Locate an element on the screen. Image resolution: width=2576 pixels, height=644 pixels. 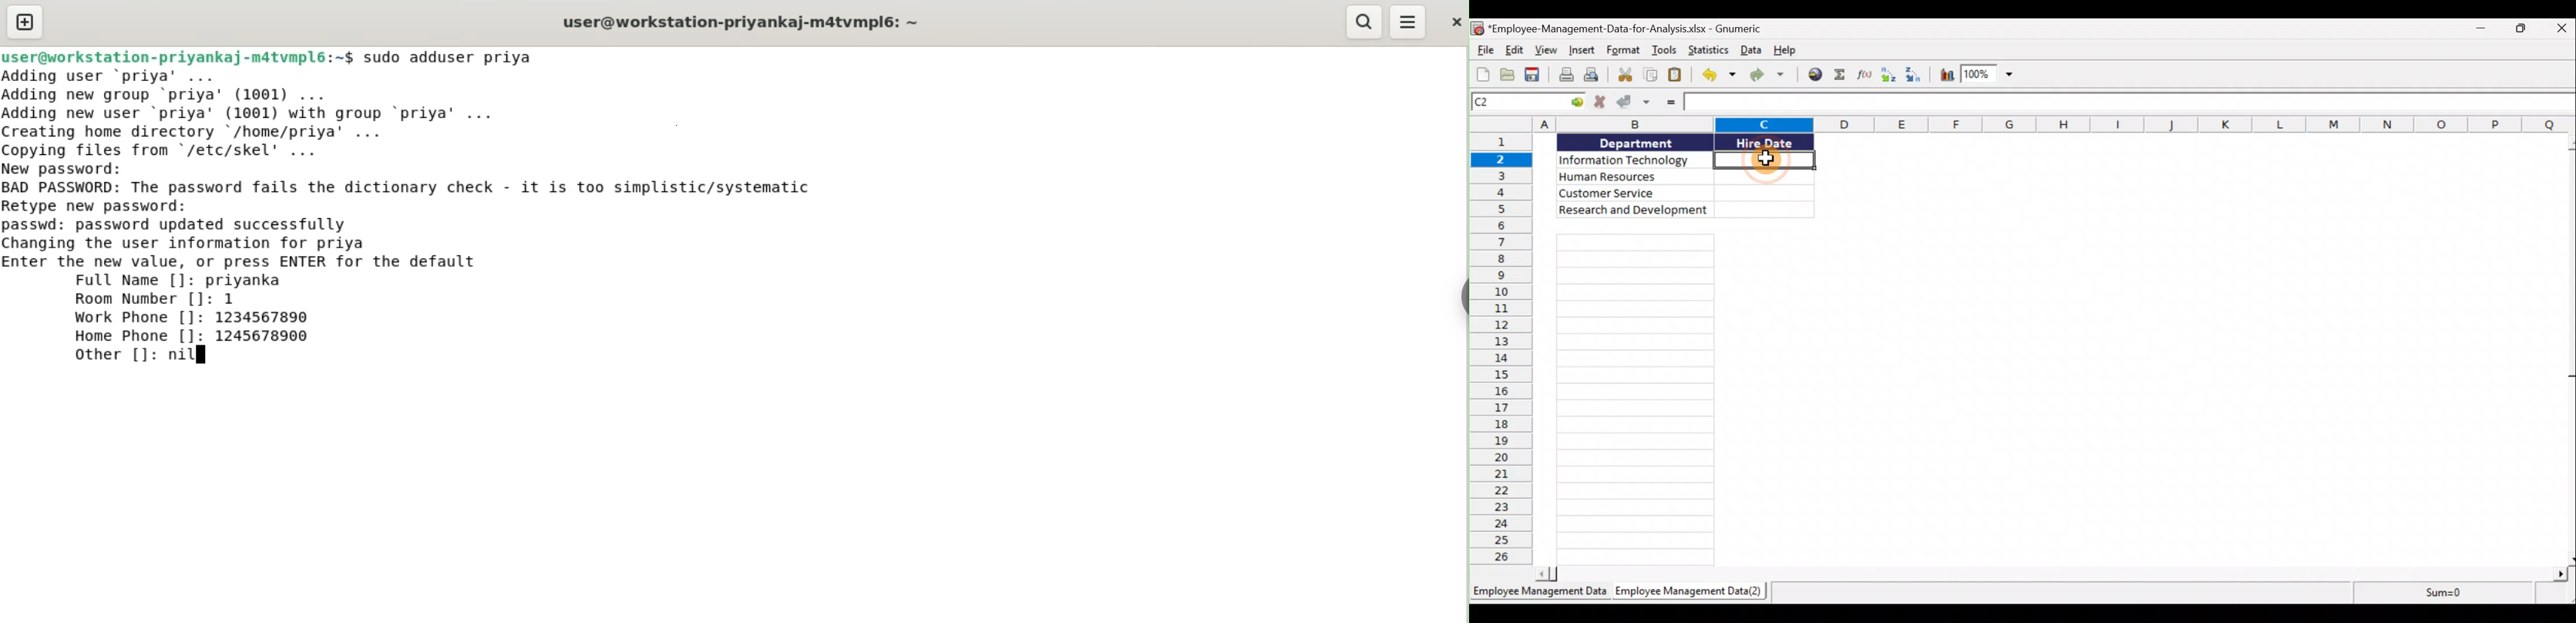
Minimise is located at coordinates (2482, 27).